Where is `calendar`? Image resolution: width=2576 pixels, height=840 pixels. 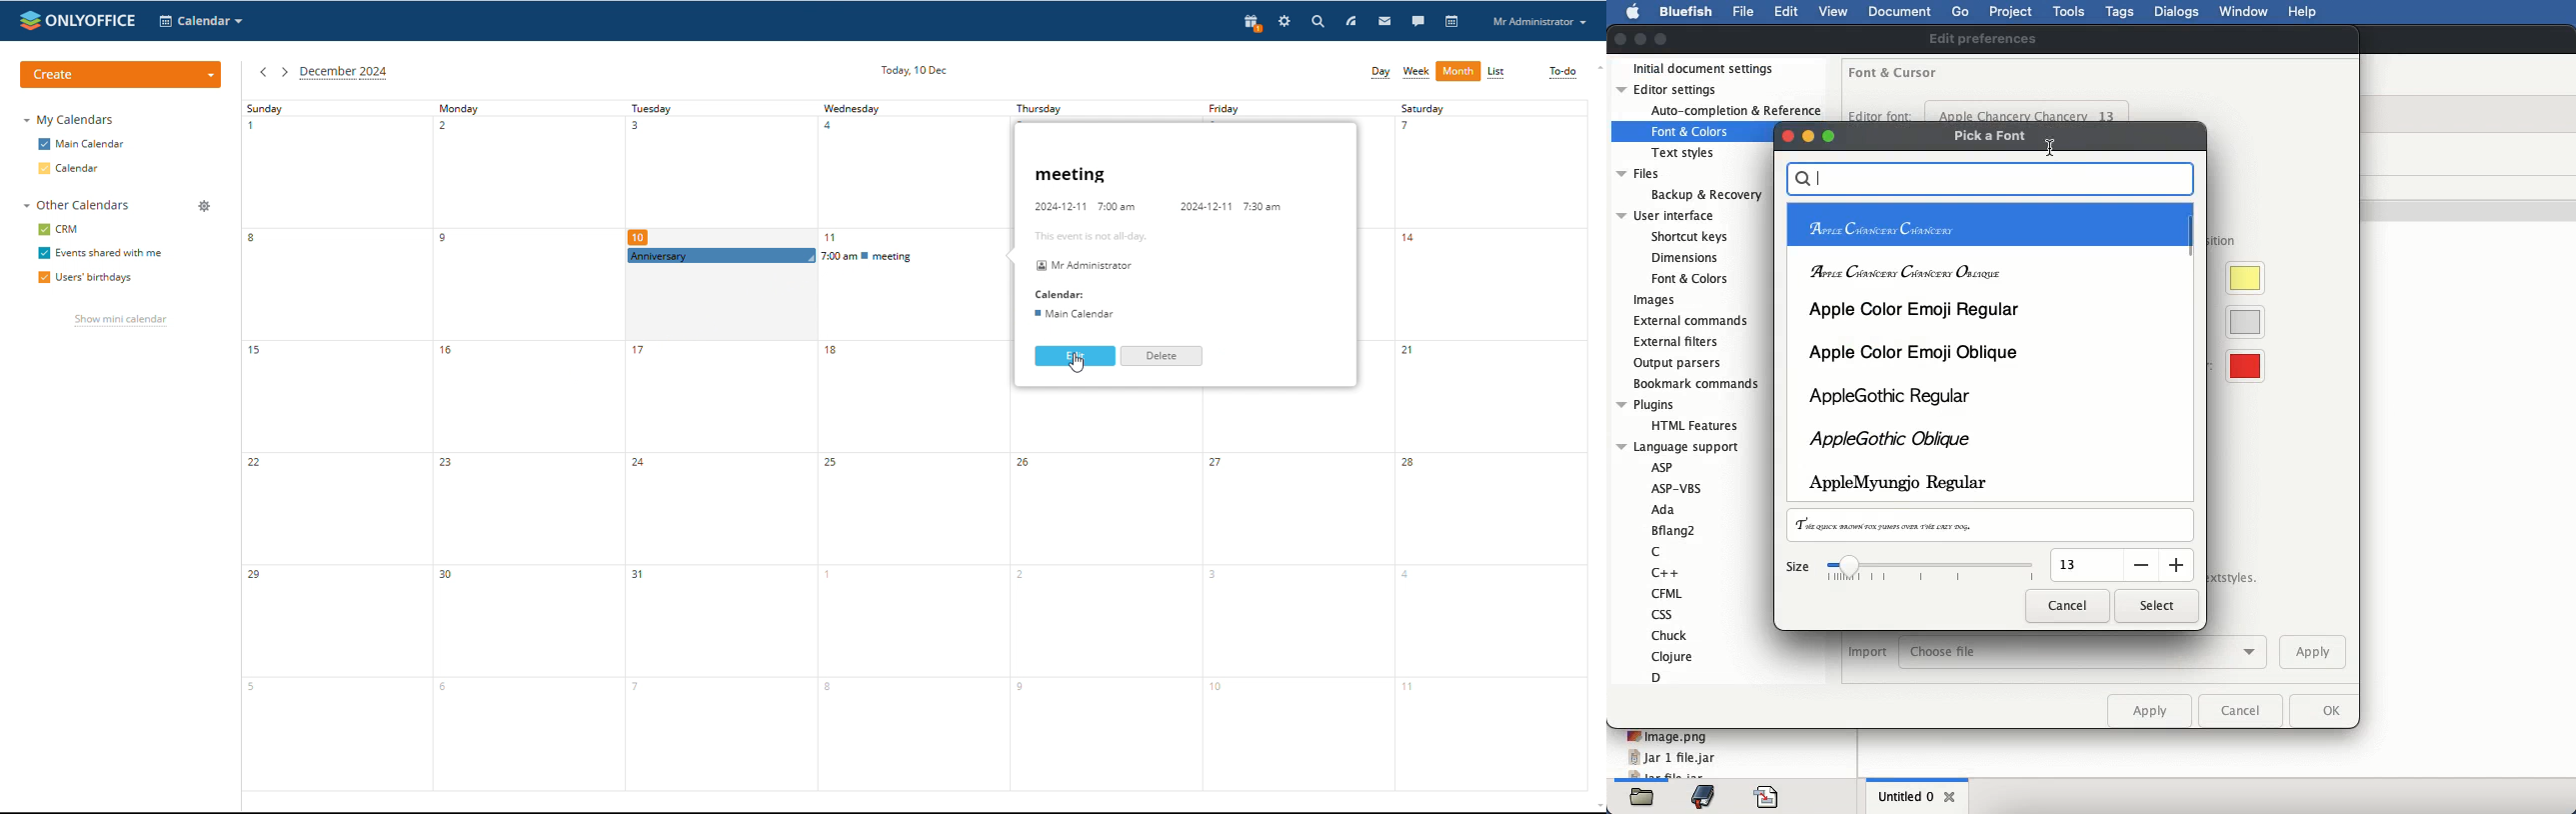 calendar is located at coordinates (1454, 21).